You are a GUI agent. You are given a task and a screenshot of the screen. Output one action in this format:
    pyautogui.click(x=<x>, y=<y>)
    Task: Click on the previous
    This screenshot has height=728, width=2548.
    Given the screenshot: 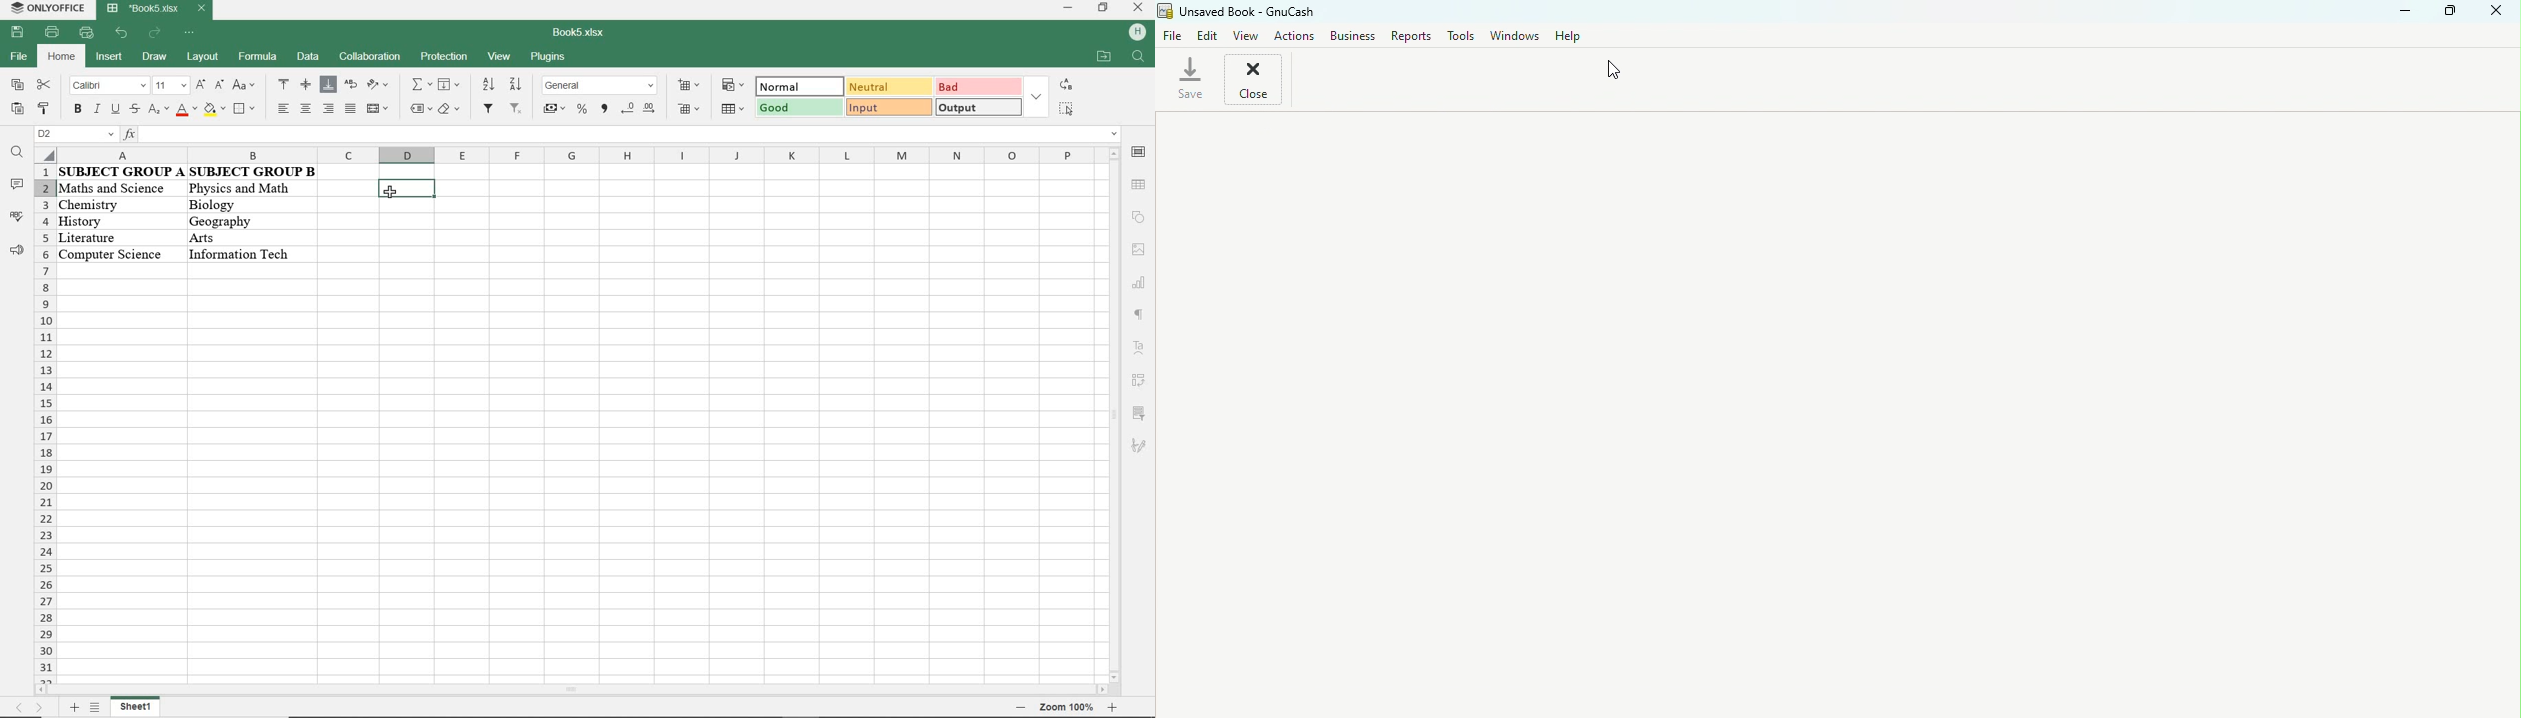 What is the action you would take?
    pyautogui.click(x=16, y=710)
    